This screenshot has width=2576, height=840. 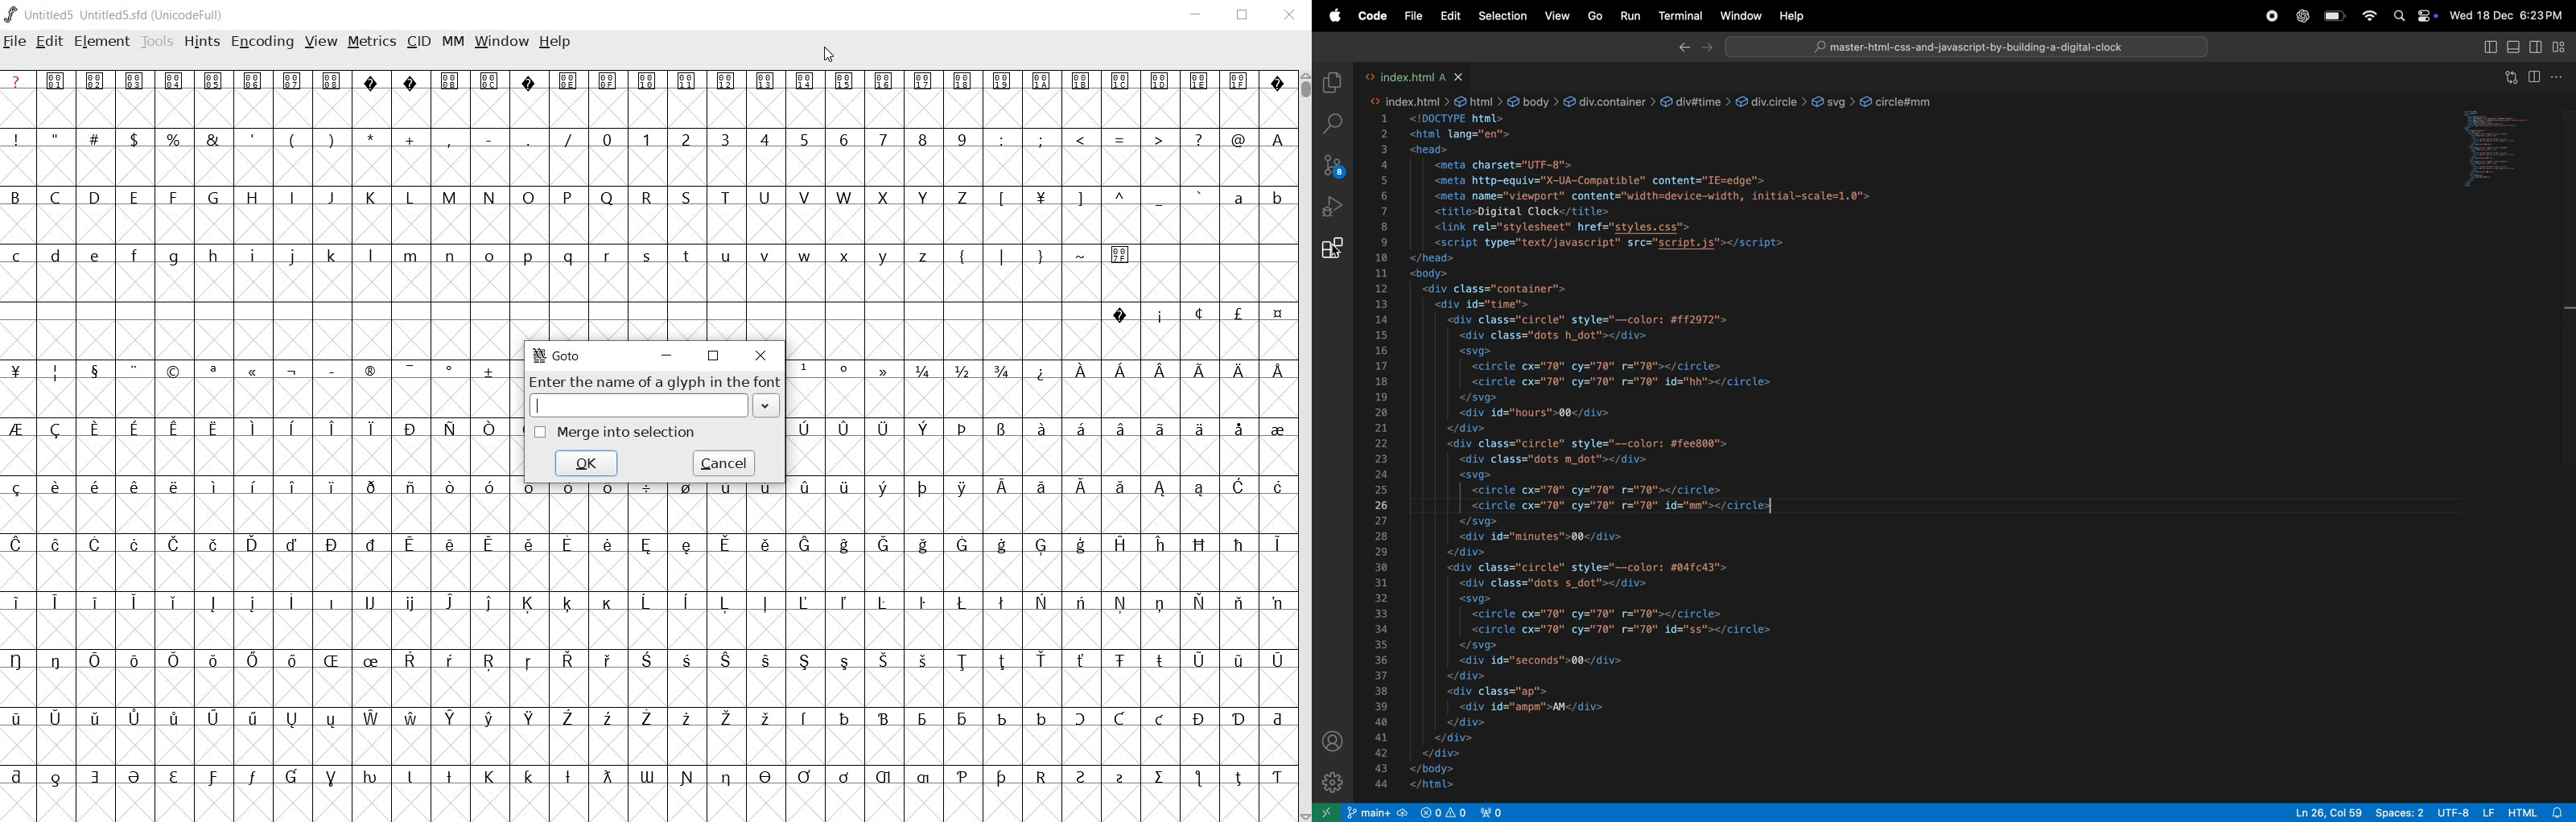 I want to click on file, so click(x=14, y=43).